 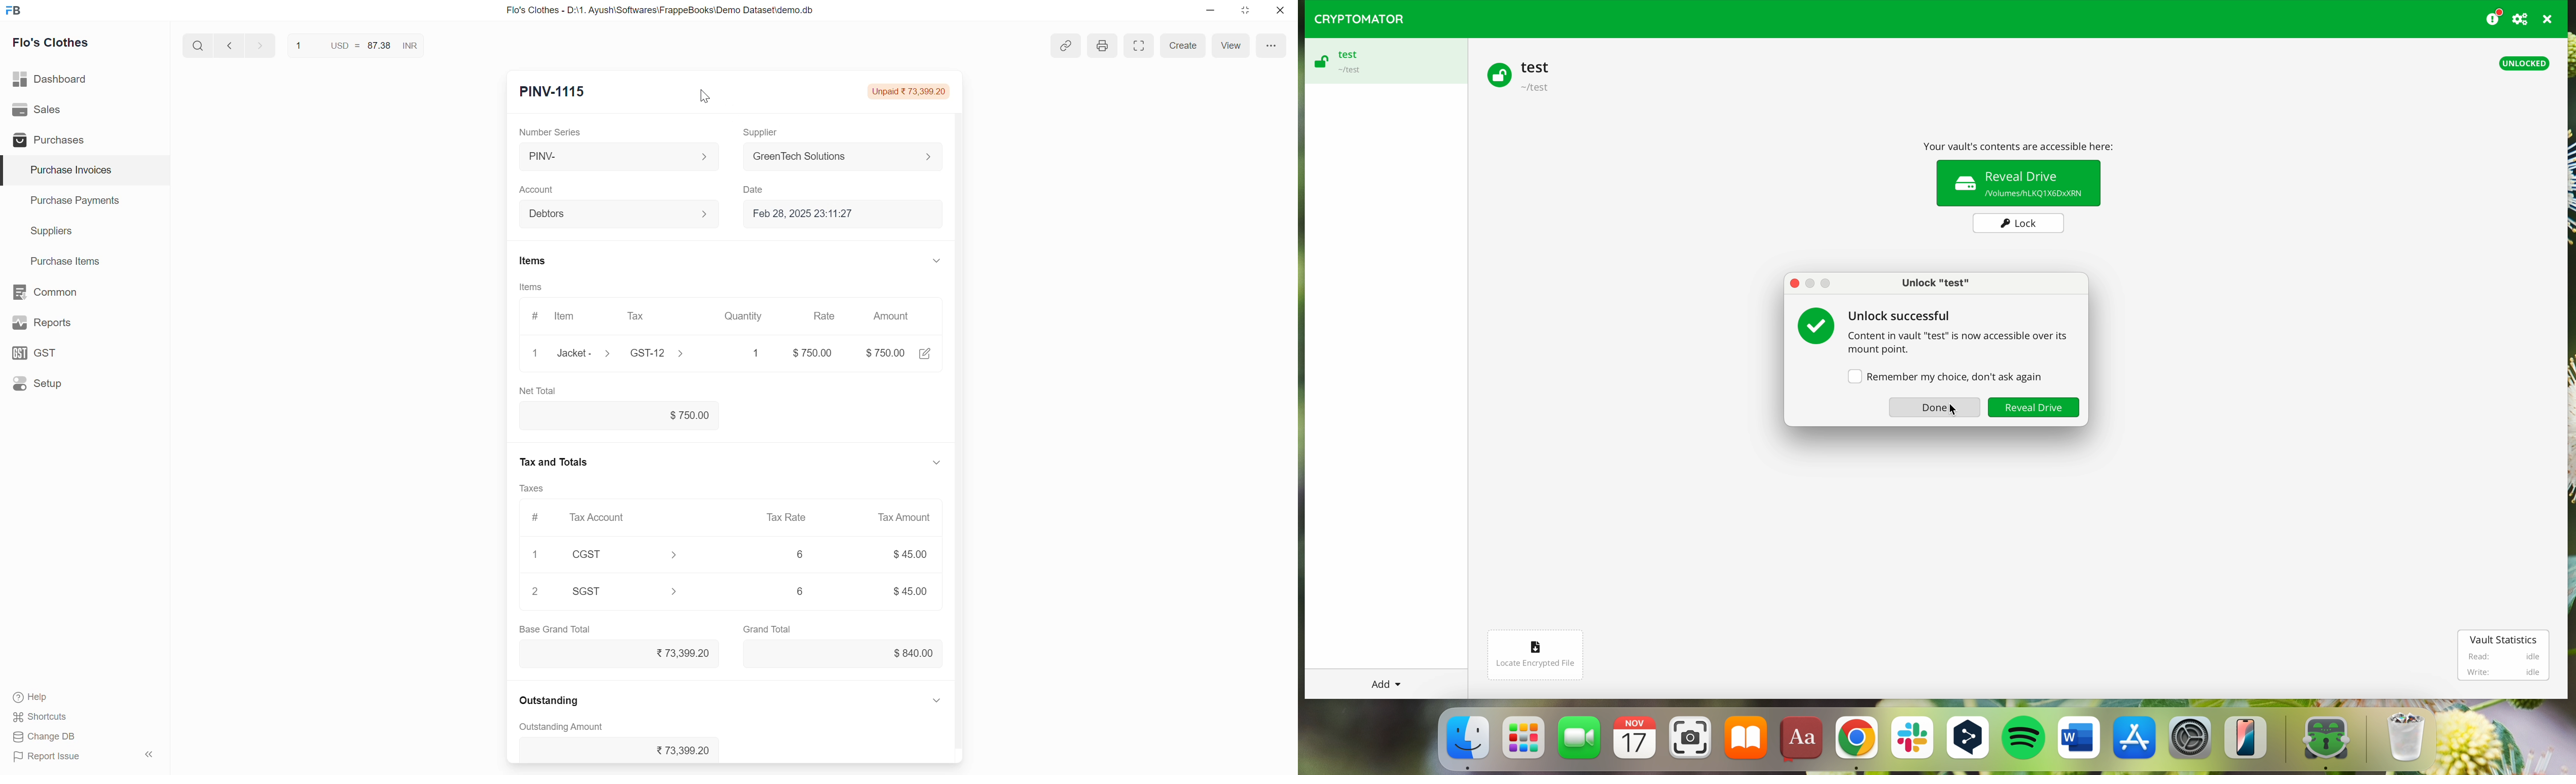 What do you see at coordinates (536, 518) in the screenshot?
I see `#` at bounding box center [536, 518].